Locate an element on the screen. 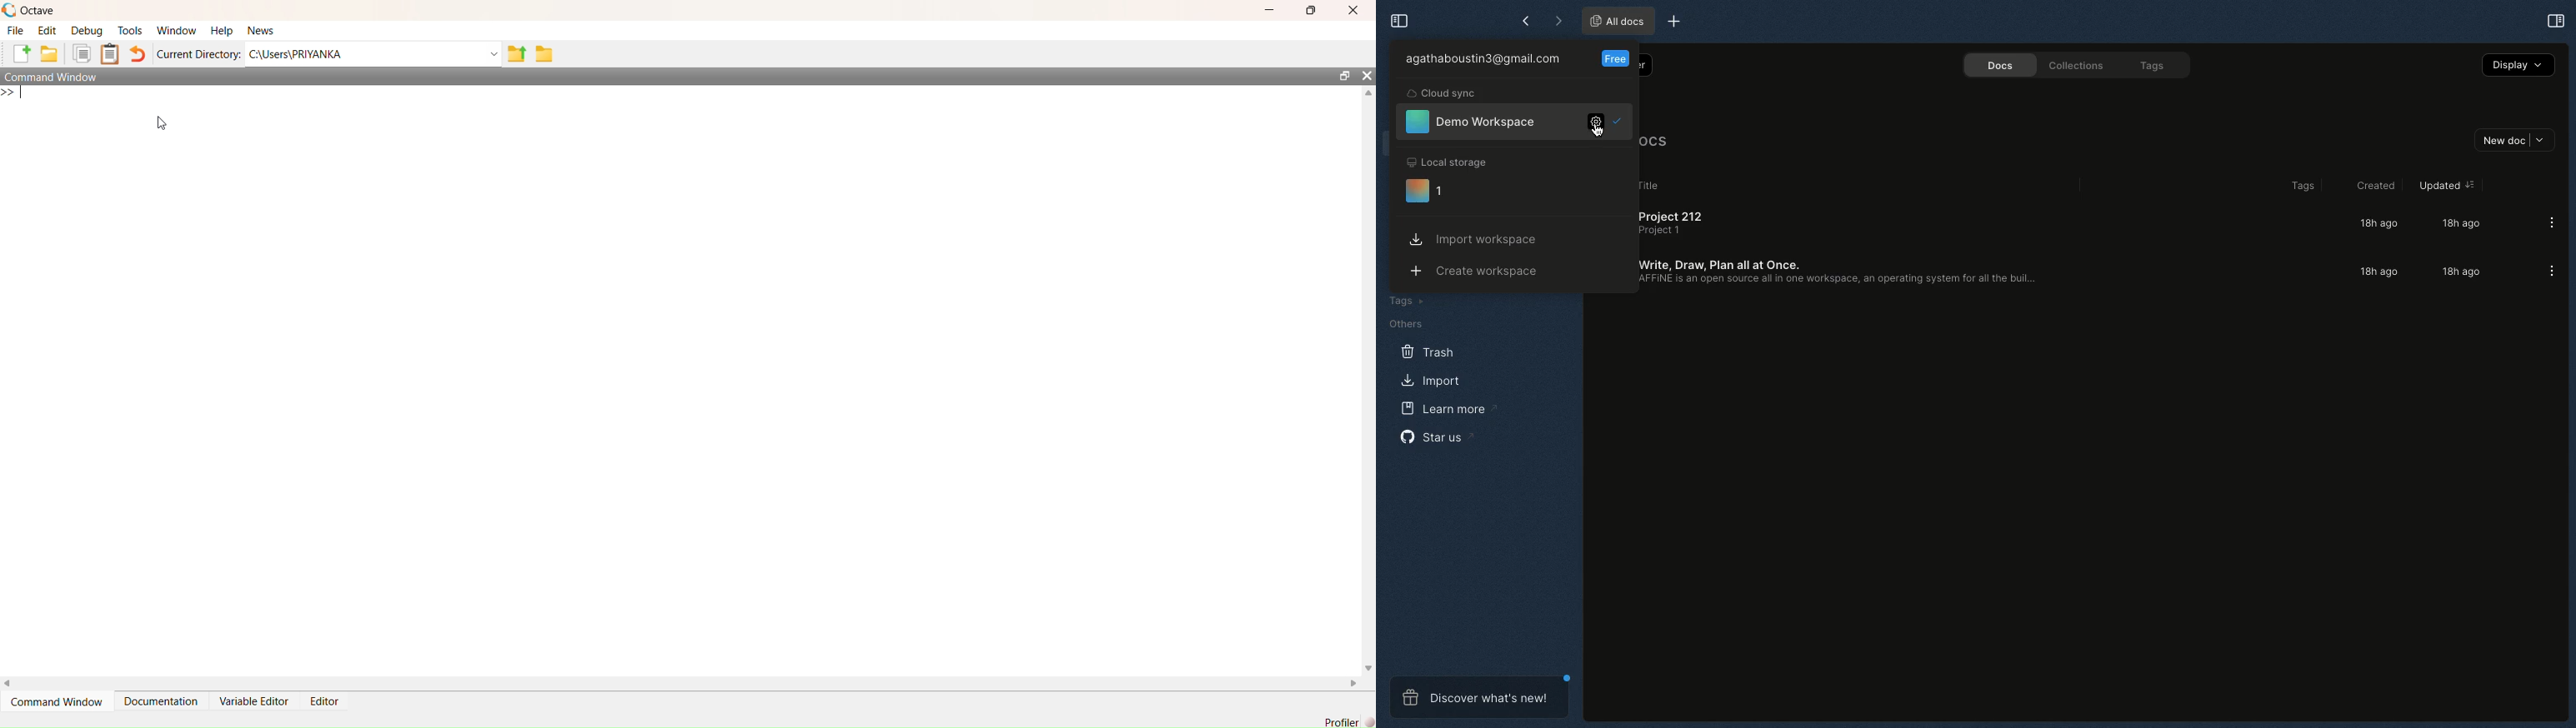  User email is located at coordinates (1487, 61).